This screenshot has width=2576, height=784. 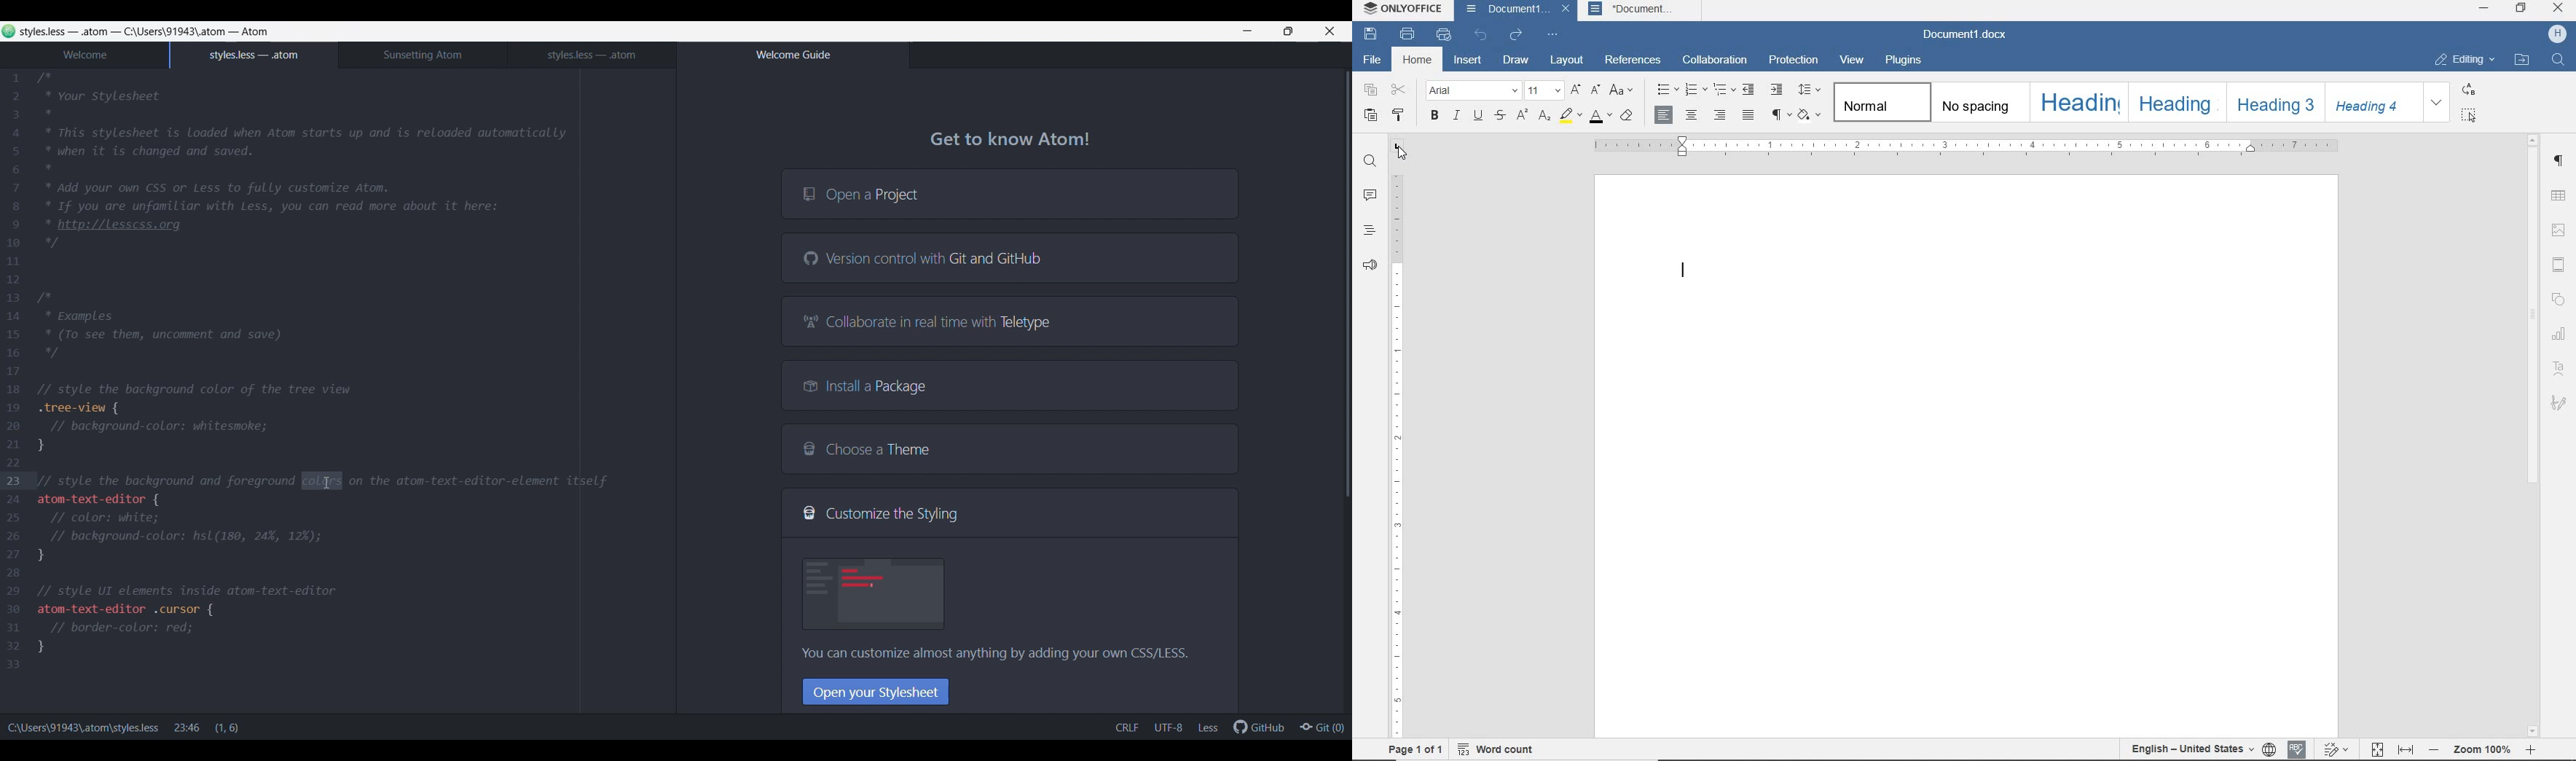 I want to click on Welcome tab, so click(x=85, y=56).